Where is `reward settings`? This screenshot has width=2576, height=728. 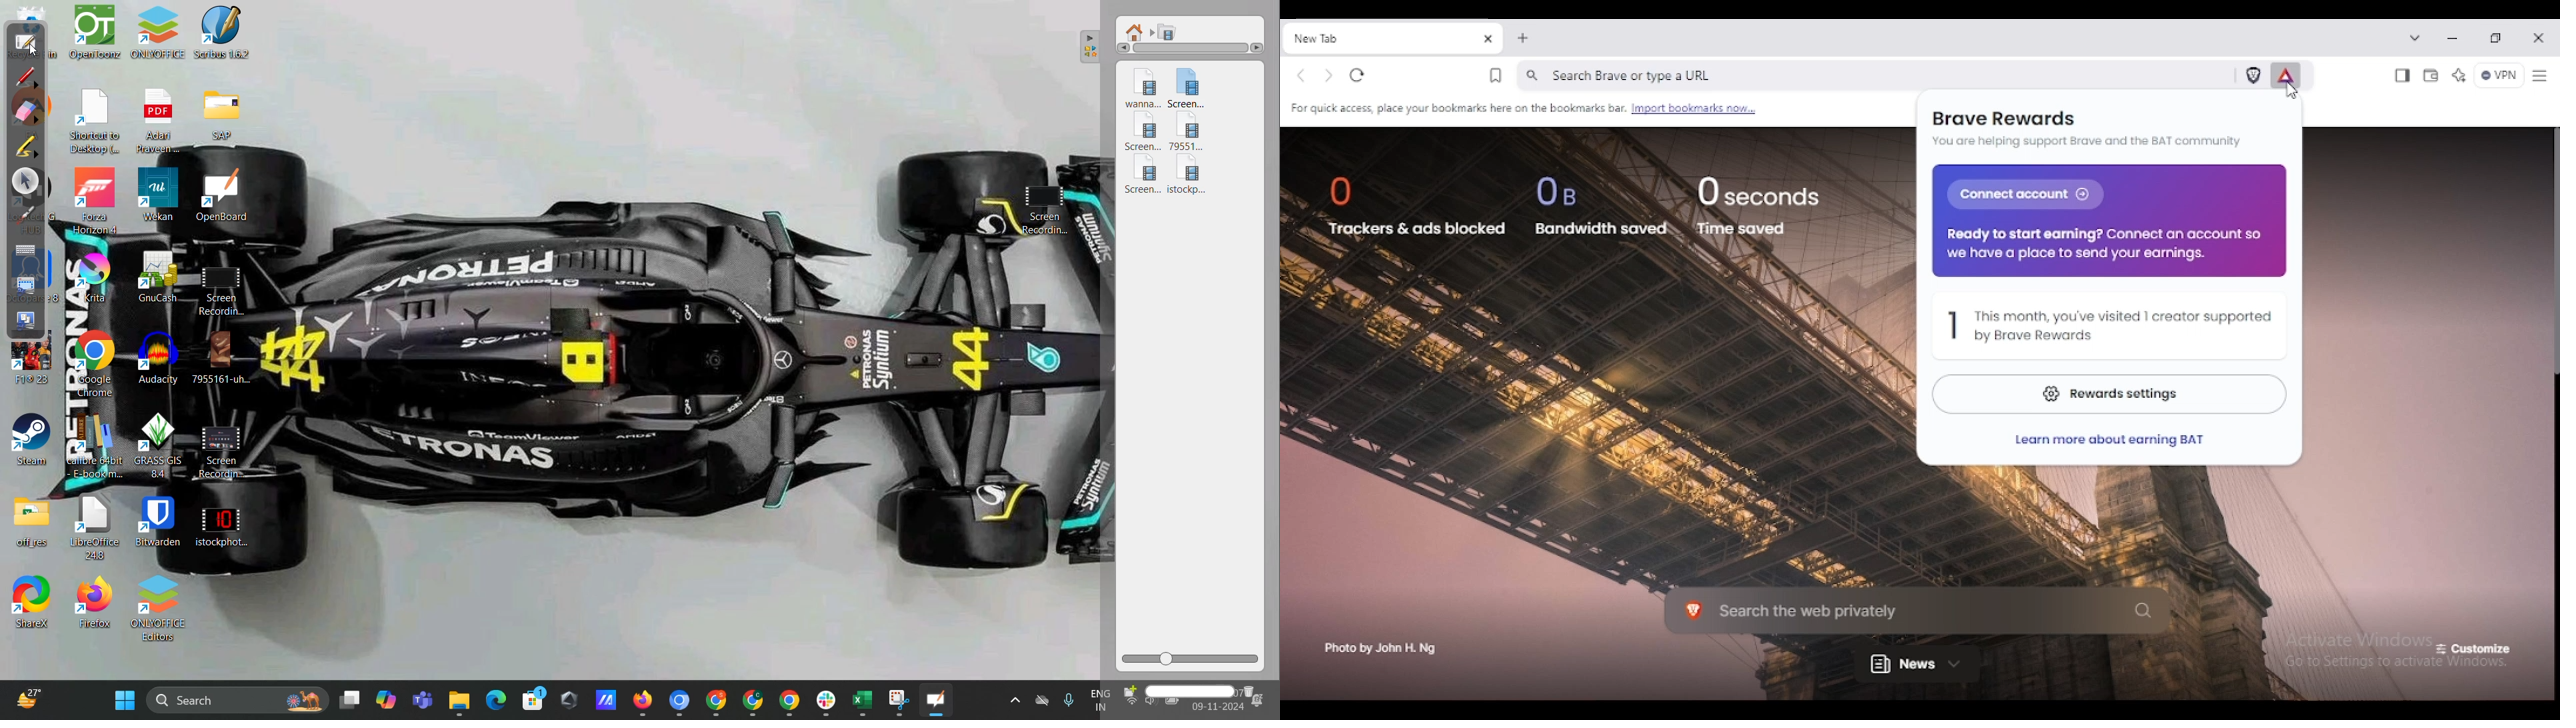 reward settings is located at coordinates (2111, 395).